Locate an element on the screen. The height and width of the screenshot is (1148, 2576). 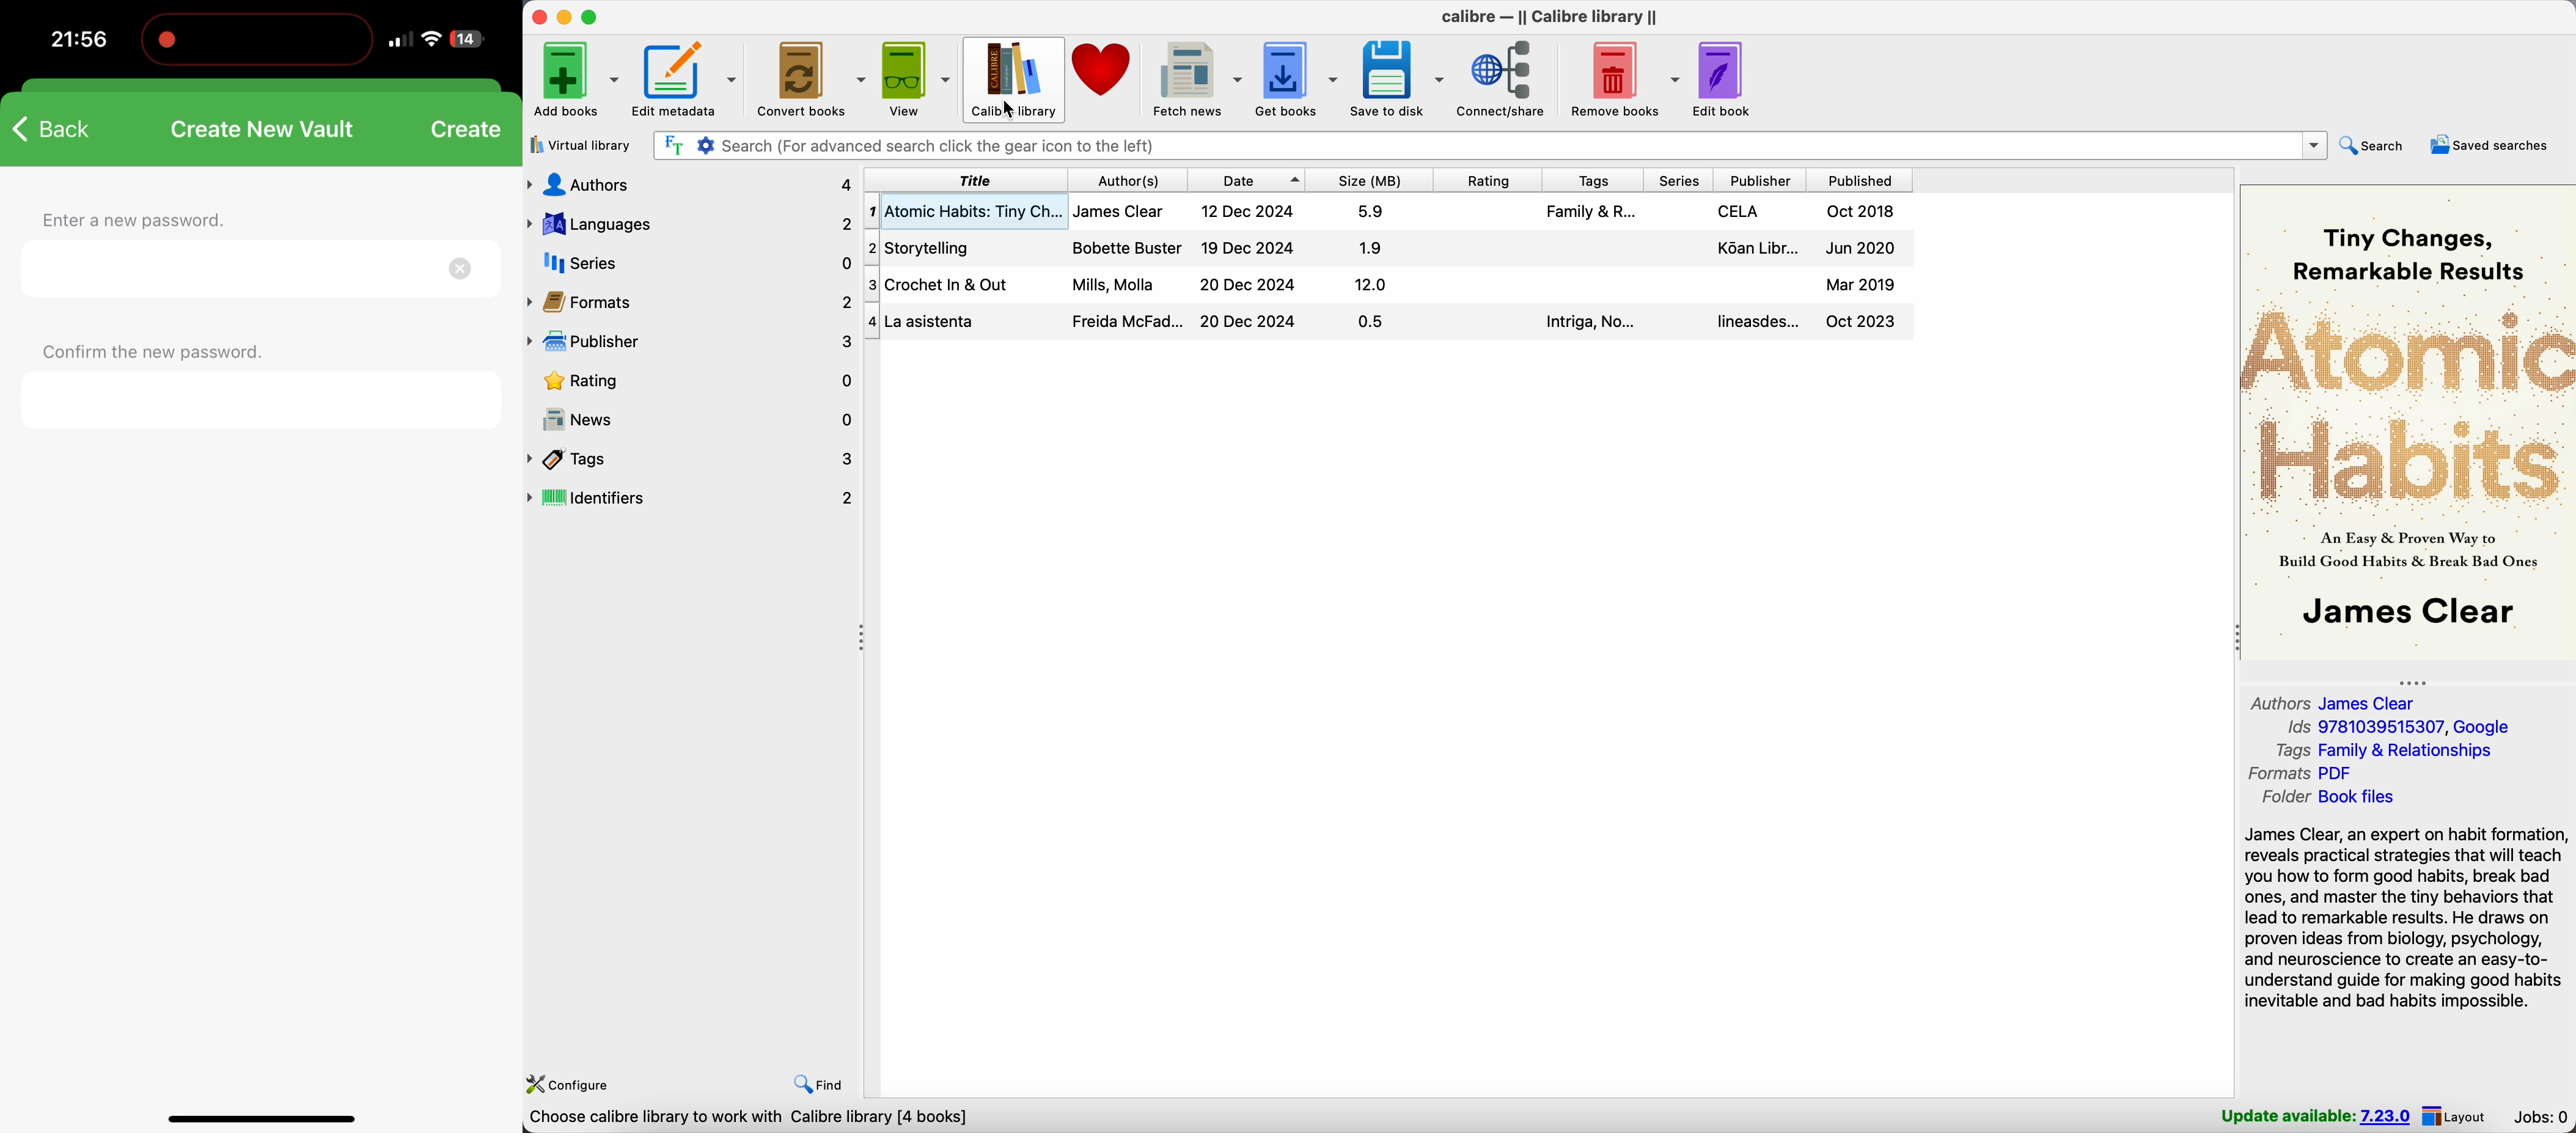
book cover preview is located at coordinates (2407, 420).